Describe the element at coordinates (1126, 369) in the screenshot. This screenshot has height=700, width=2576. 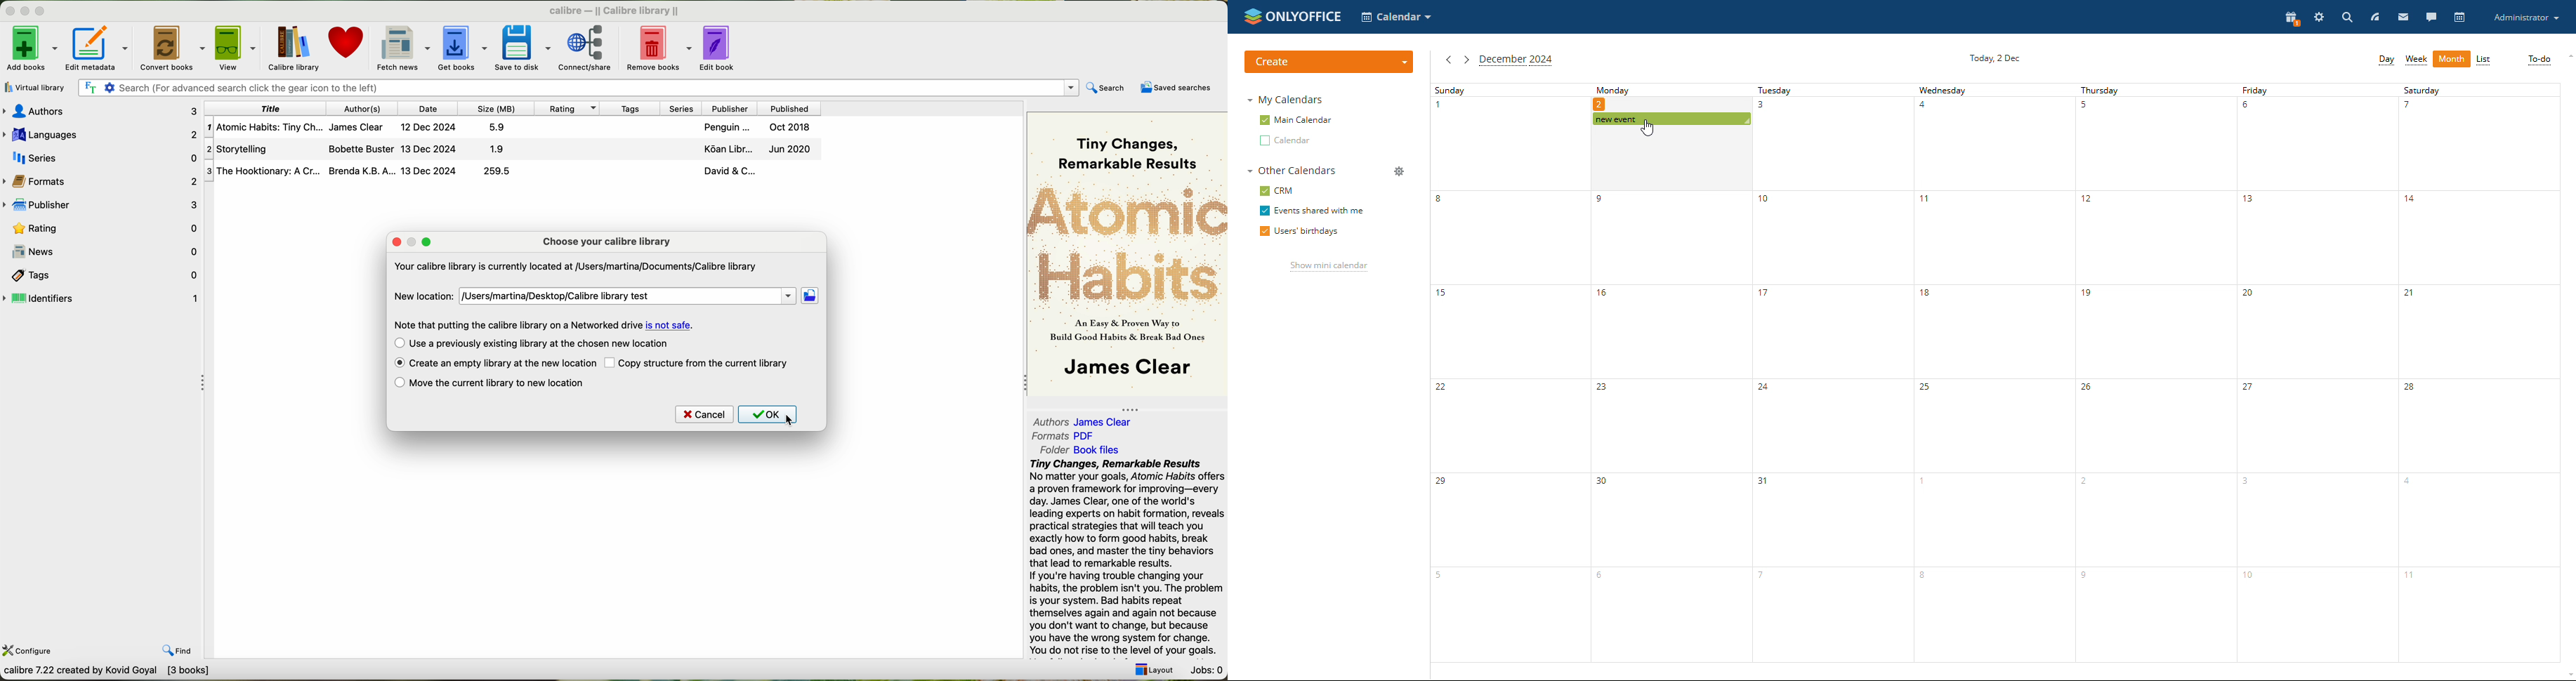
I see `James Clear` at that location.